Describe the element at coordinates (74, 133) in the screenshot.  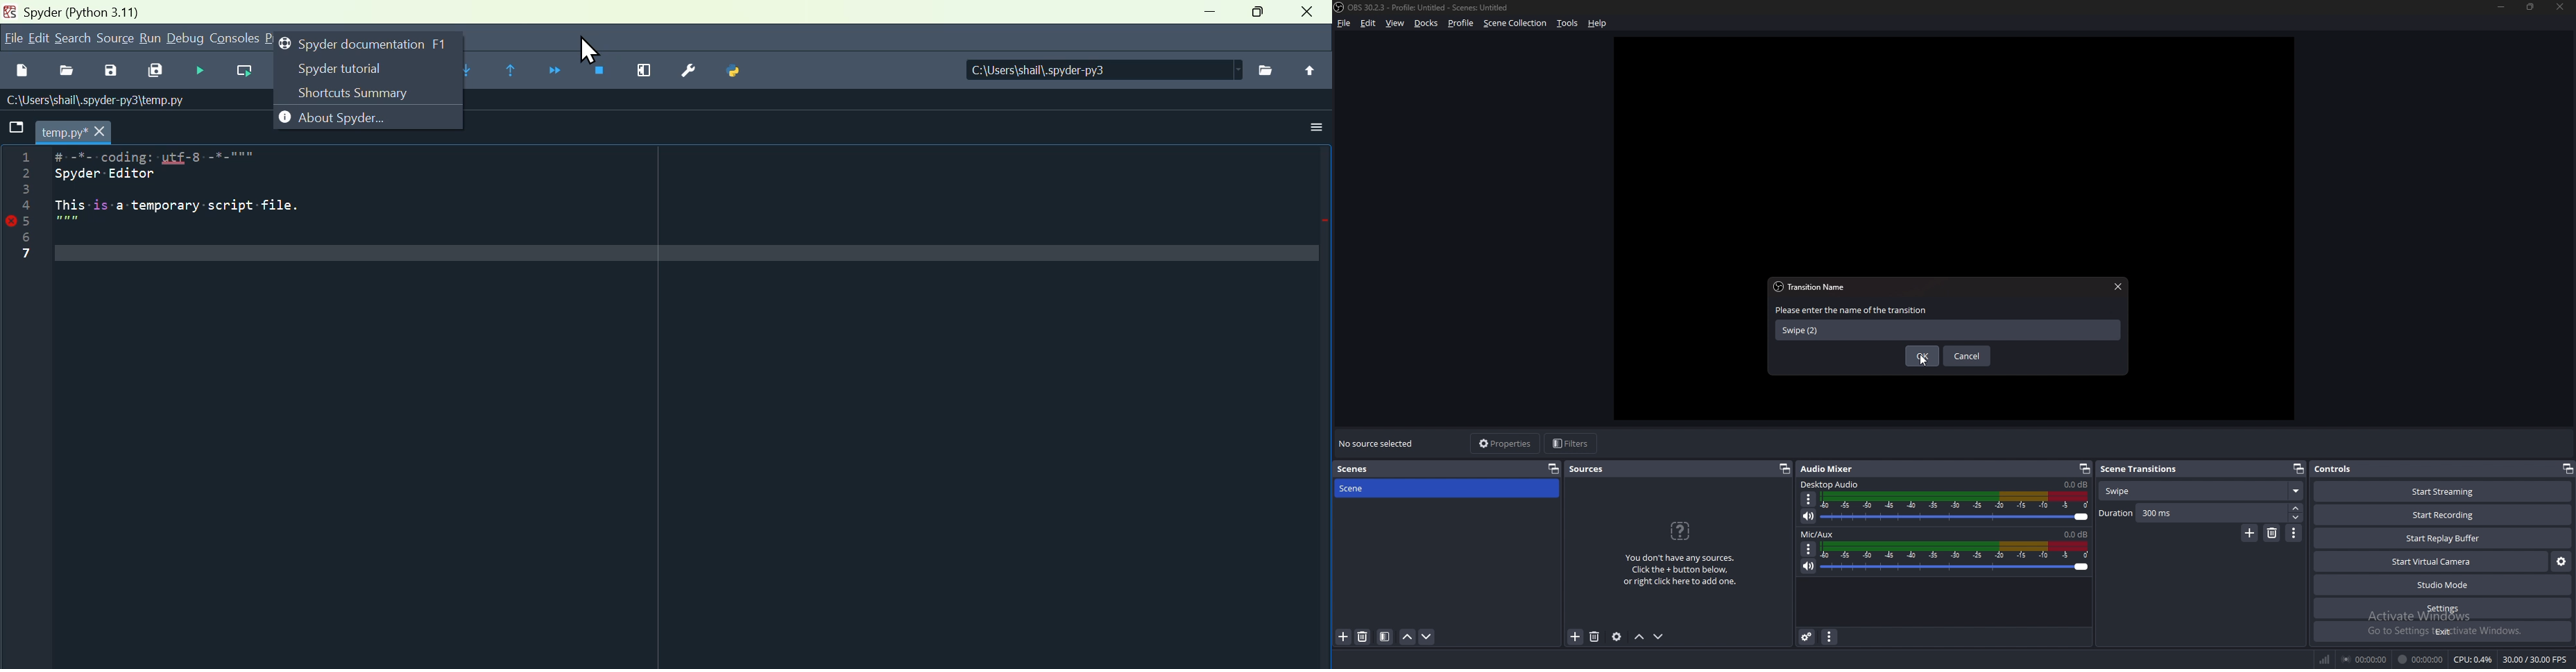
I see `temp.py` at that location.